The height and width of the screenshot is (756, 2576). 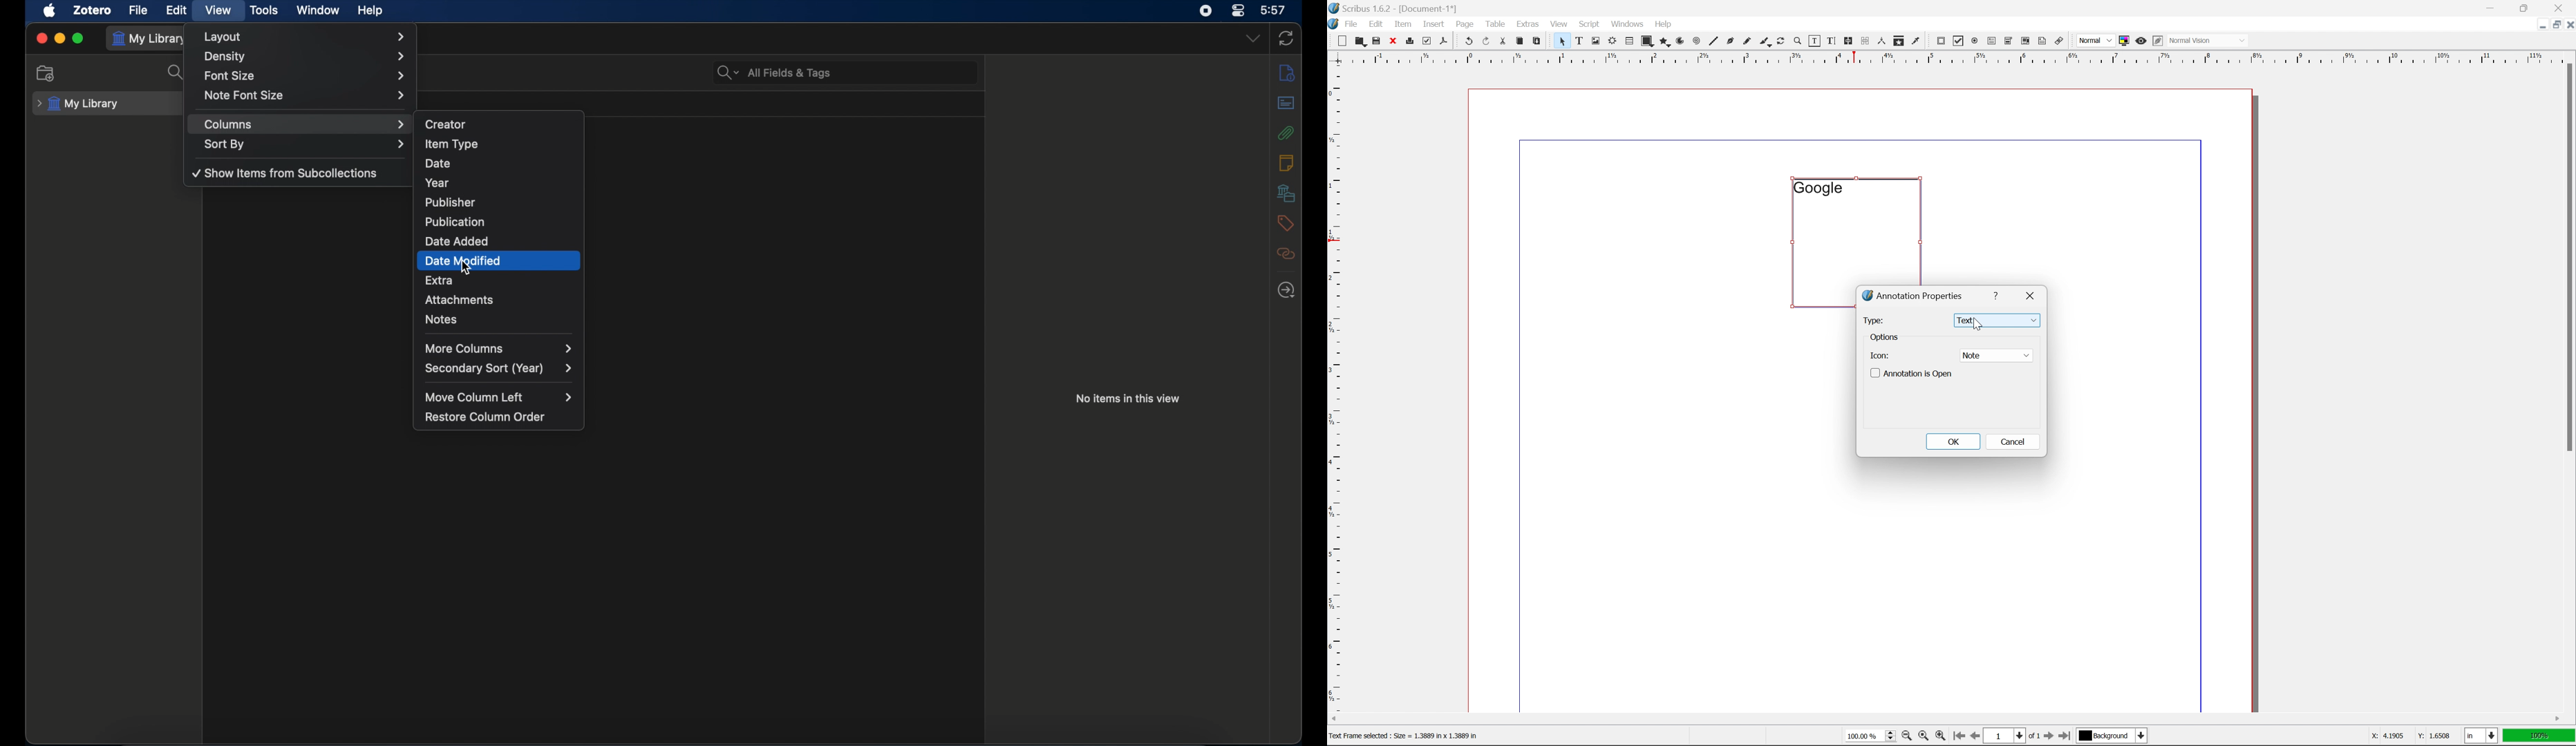 What do you see at coordinates (1974, 325) in the screenshot?
I see `Cursor` at bounding box center [1974, 325].